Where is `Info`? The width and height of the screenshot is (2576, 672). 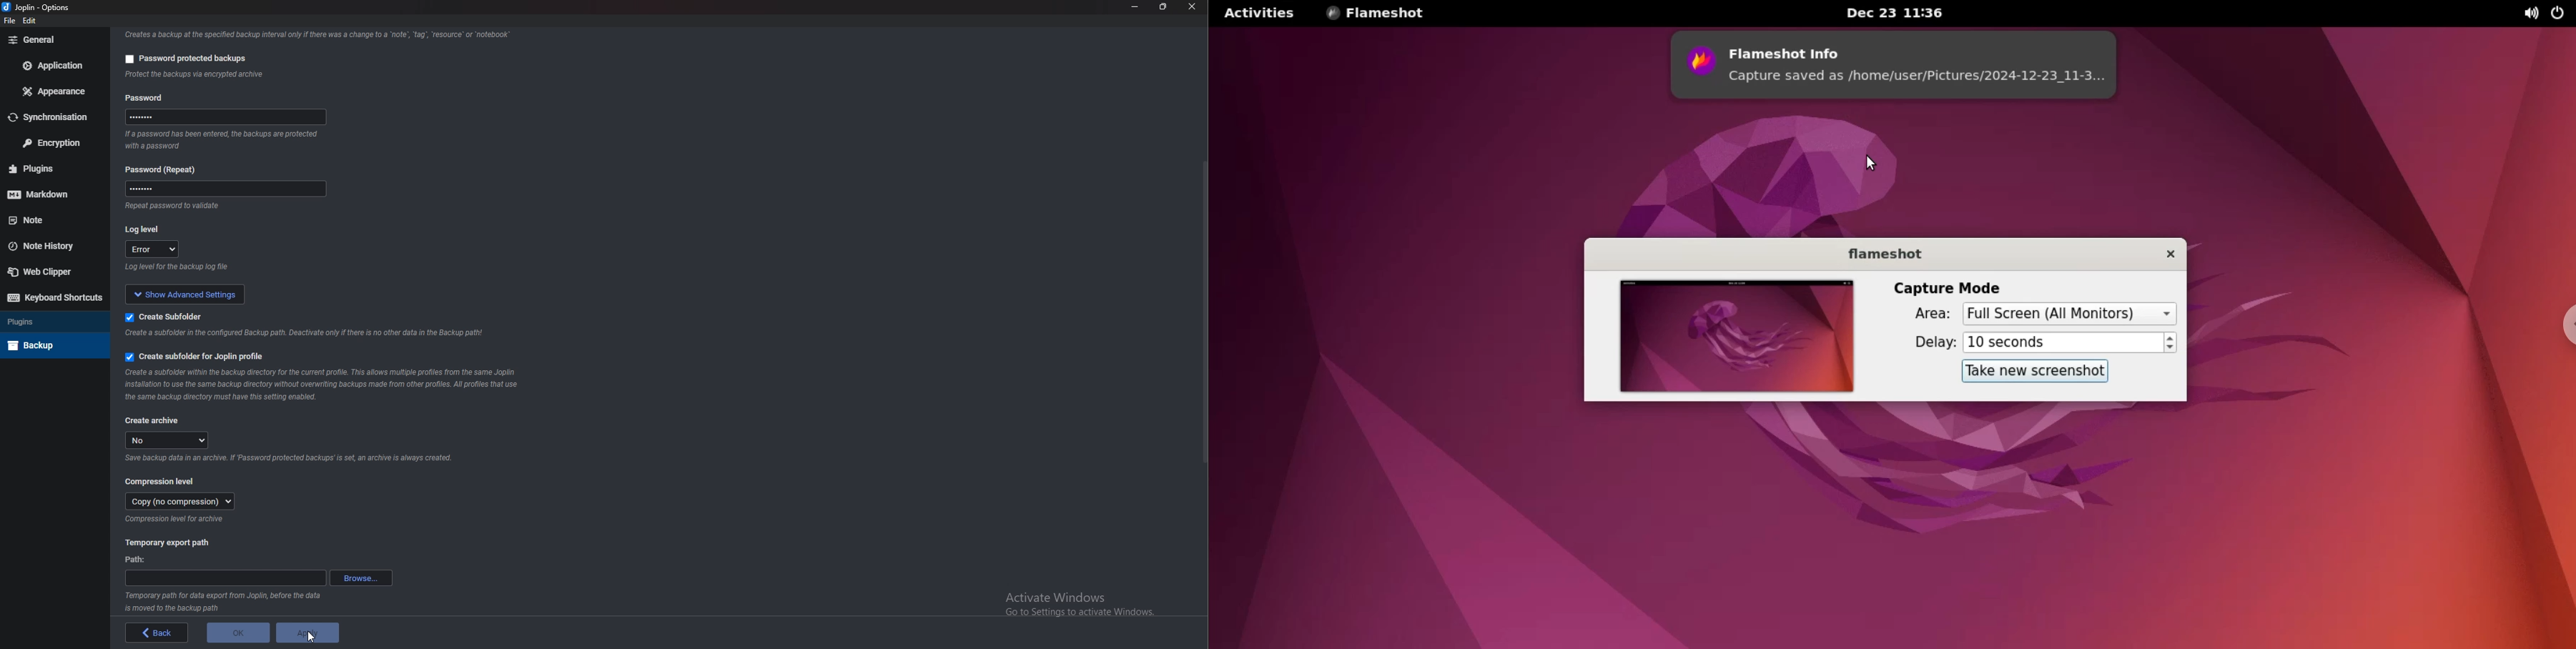 Info is located at coordinates (176, 520).